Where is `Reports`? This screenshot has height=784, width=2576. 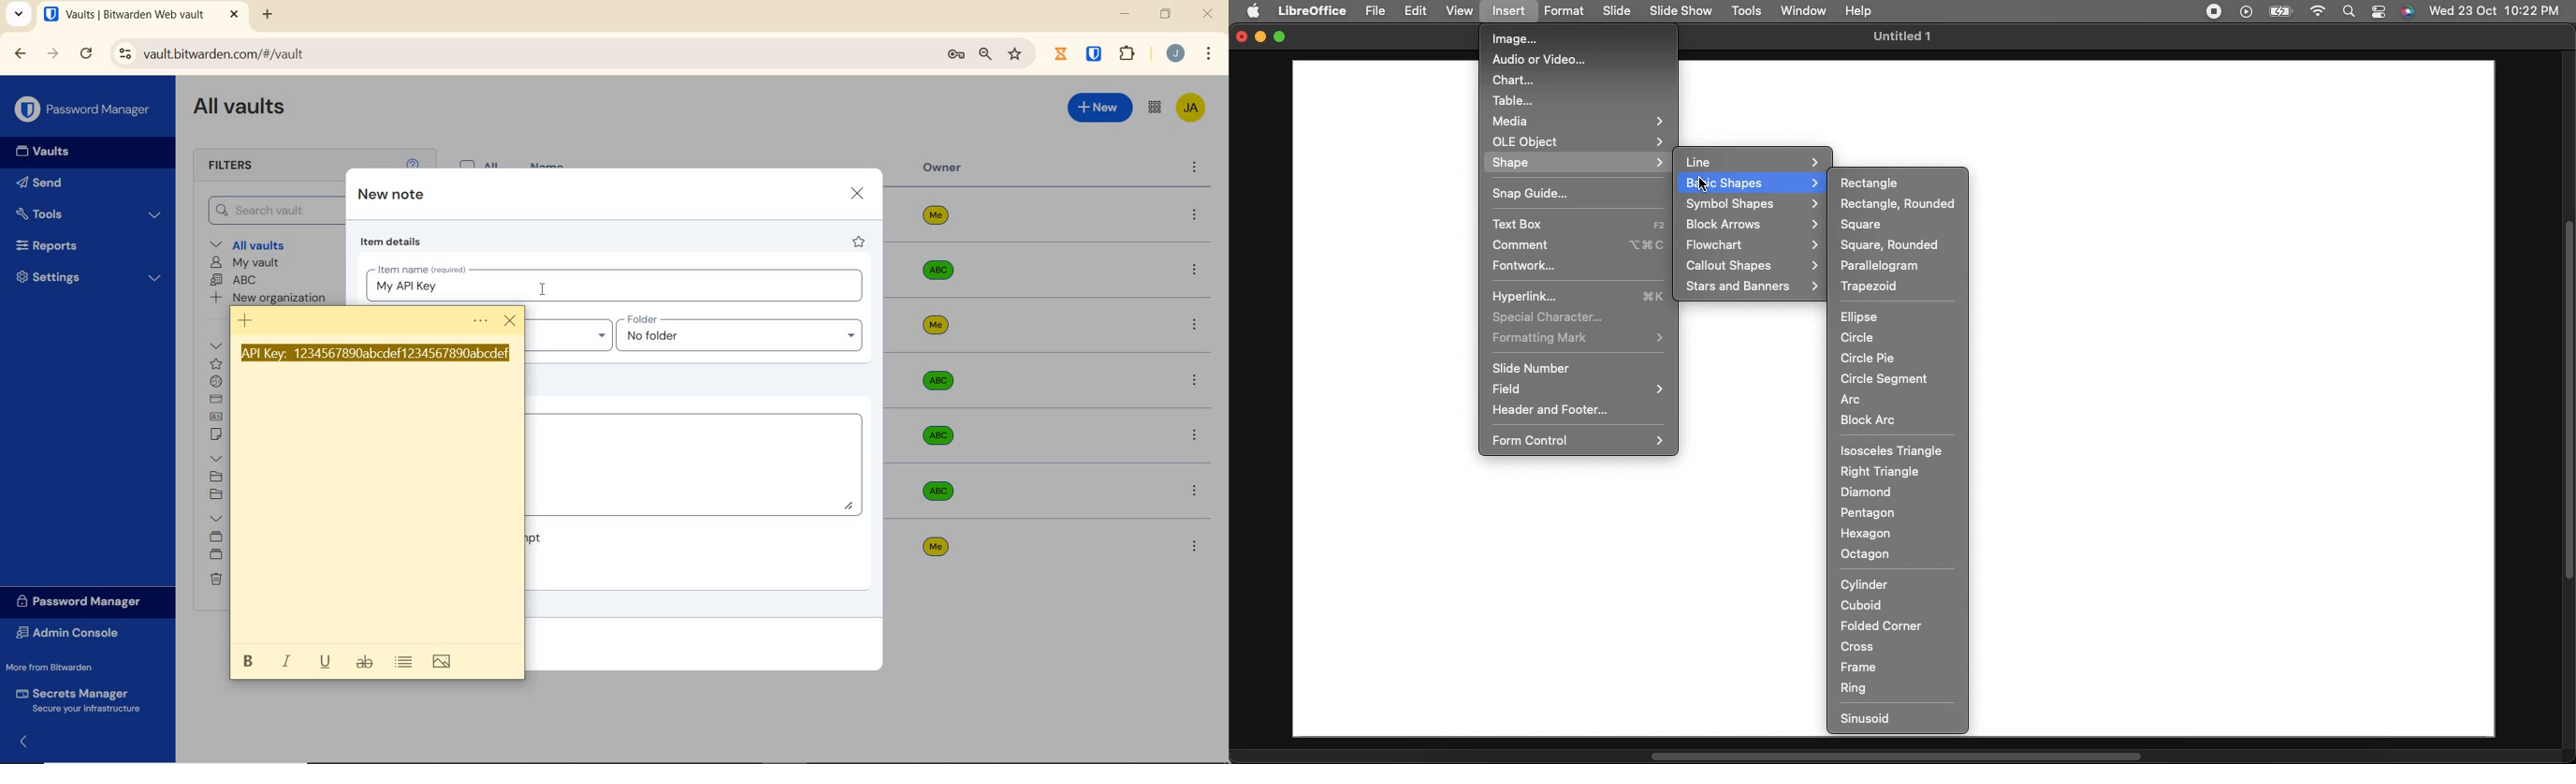 Reports is located at coordinates (83, 247).